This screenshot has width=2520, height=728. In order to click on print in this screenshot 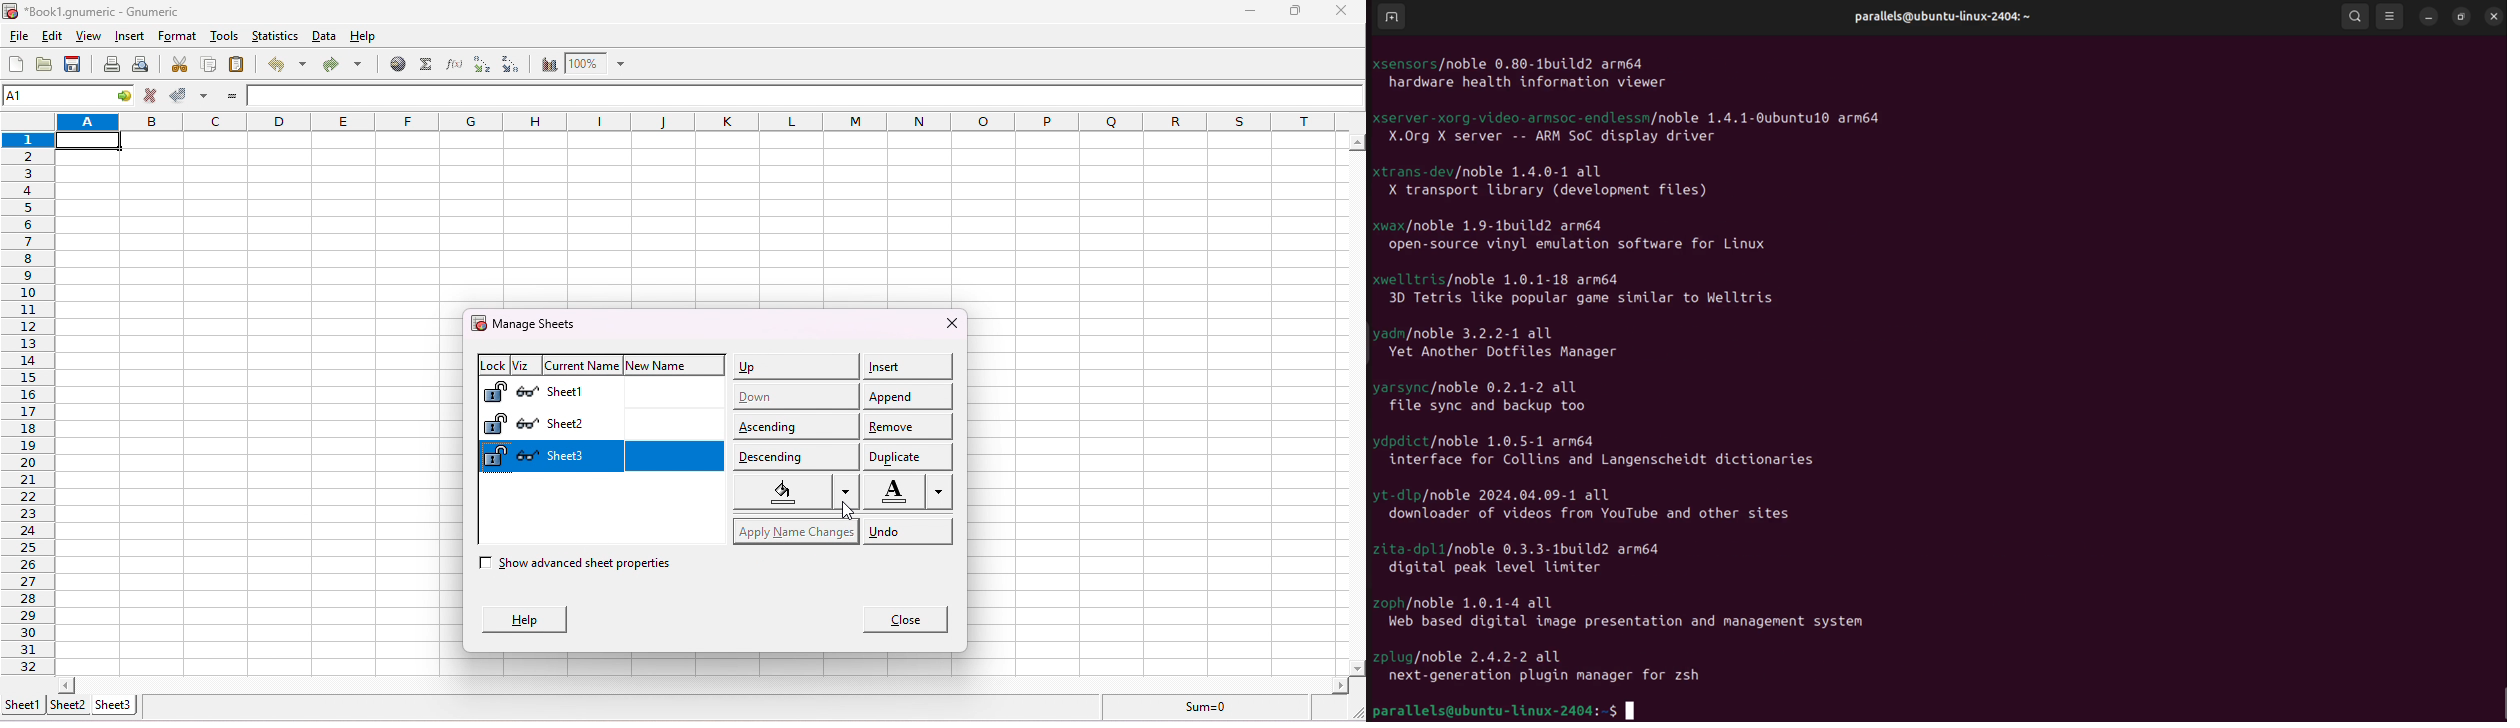, I will do `click(112, 66)`.